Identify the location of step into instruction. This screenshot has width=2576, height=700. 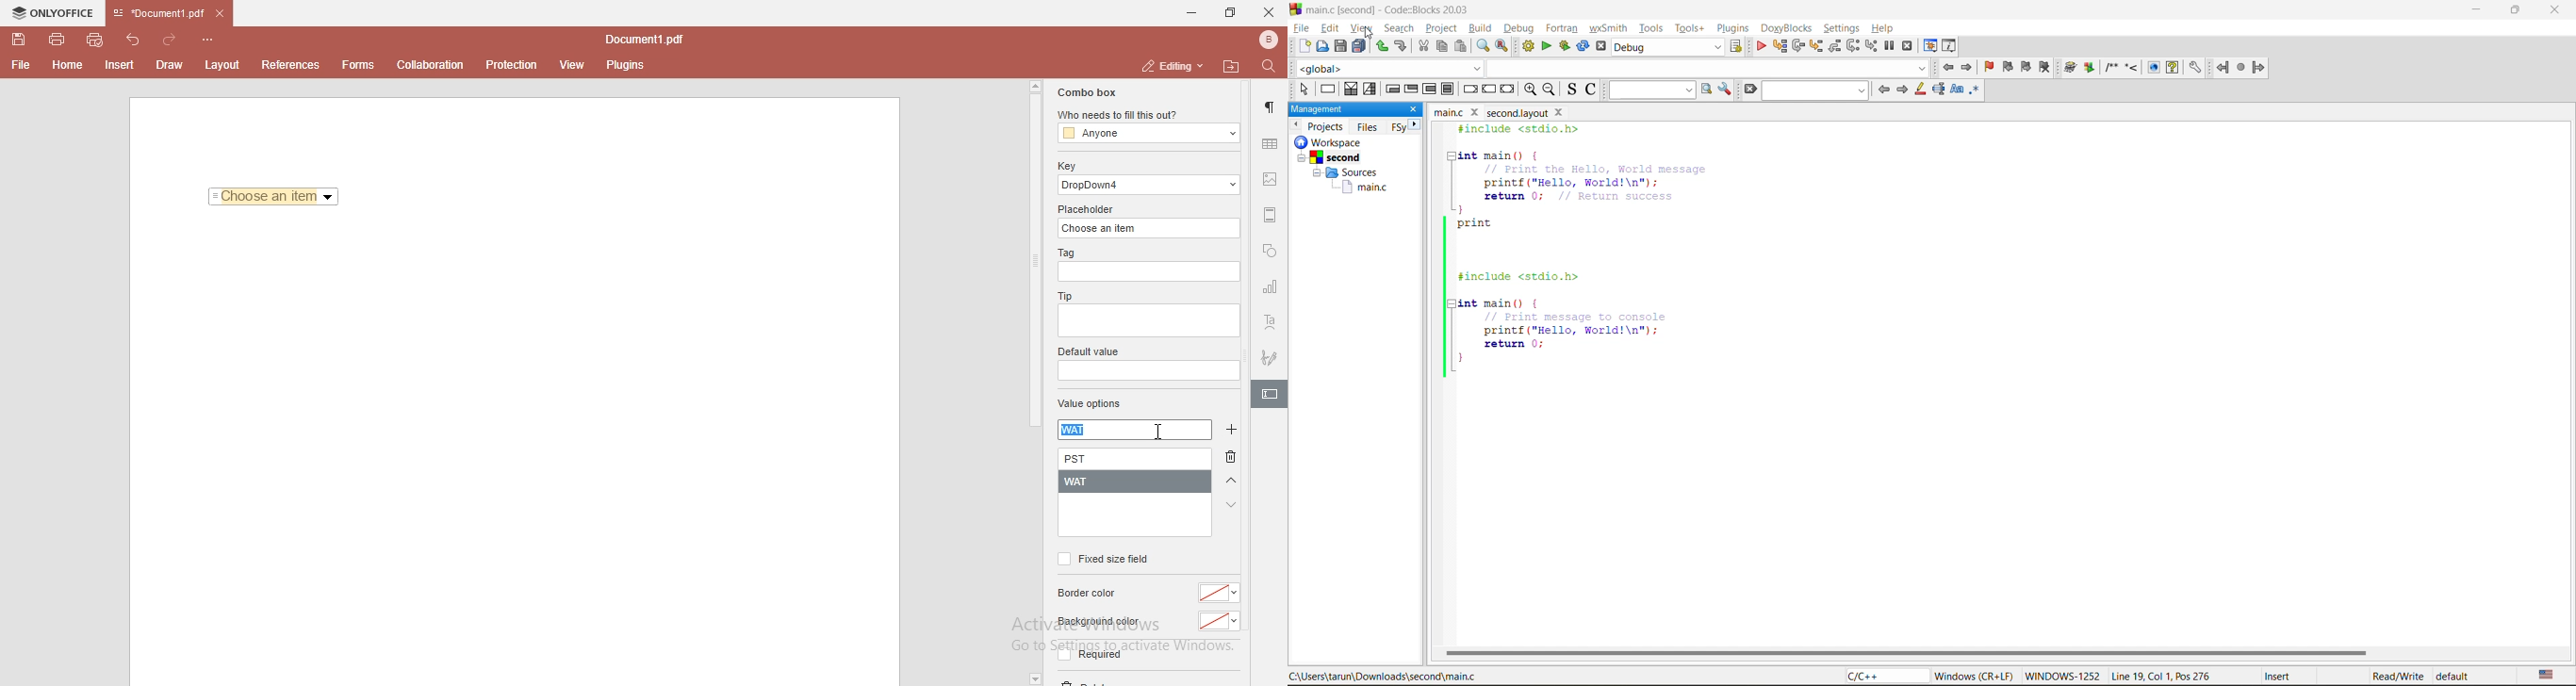
(1872, 46).